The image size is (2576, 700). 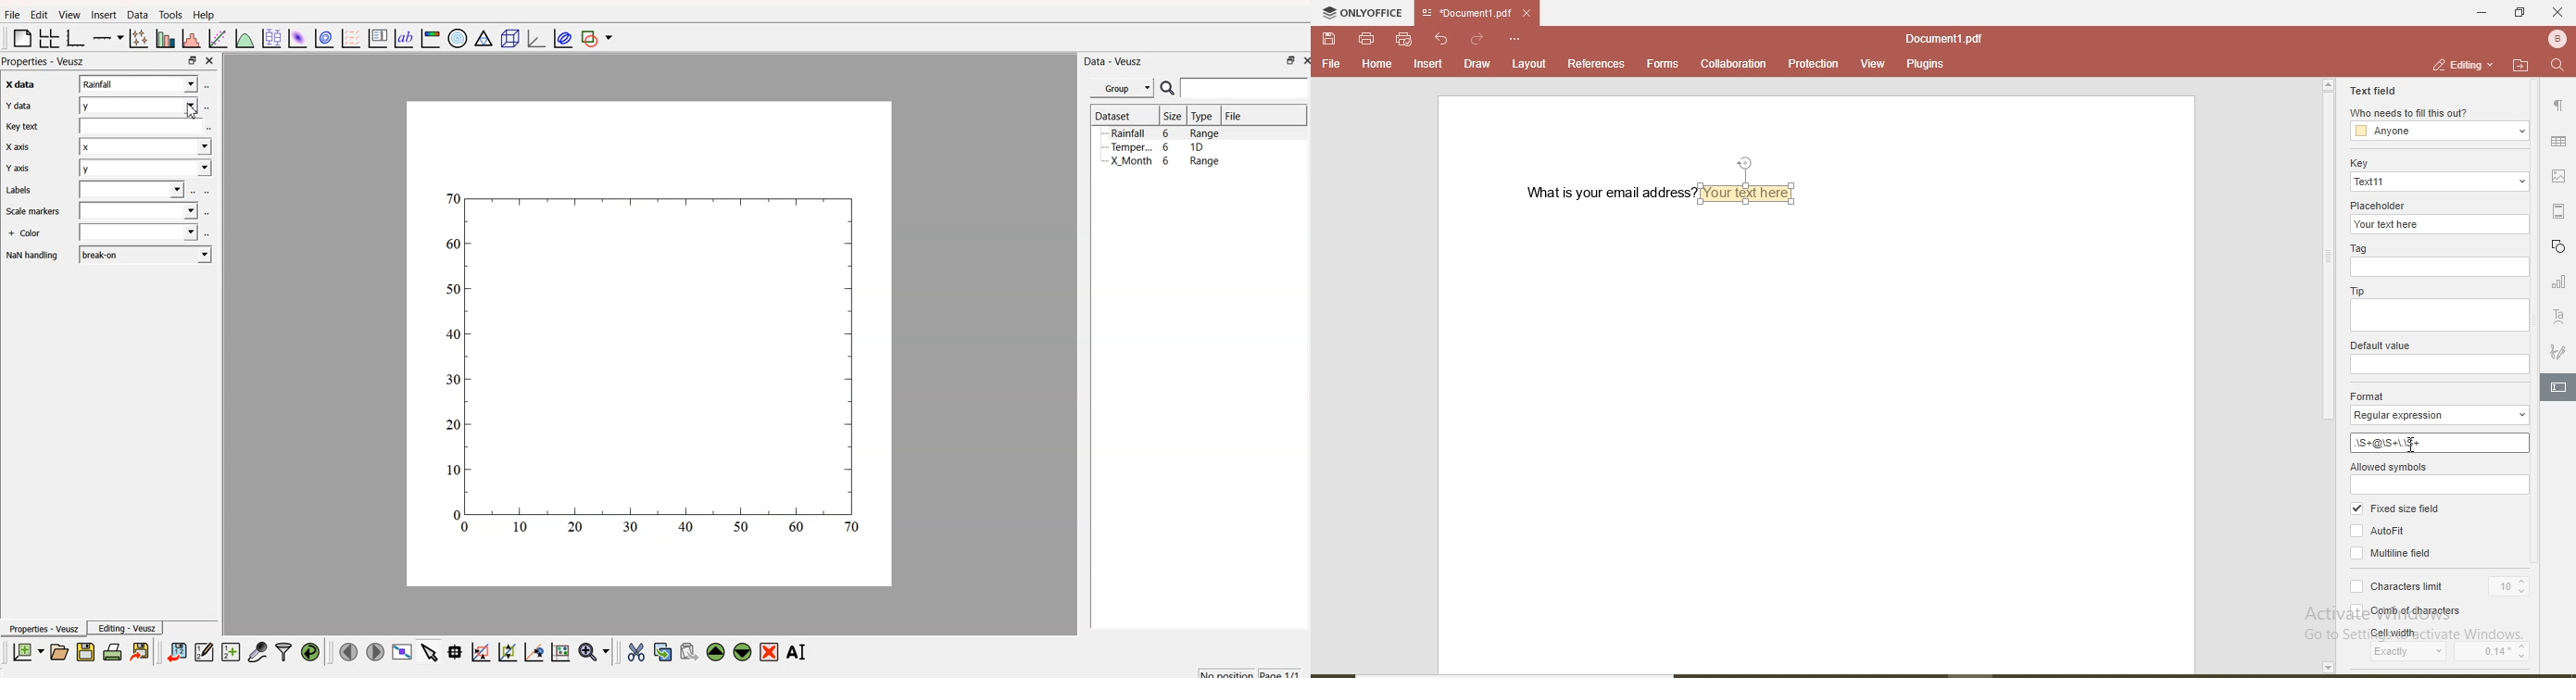 What do you see at coordinates (18, 107) in the screenshot?
I see `Y data` at bounding box center [18, 107].